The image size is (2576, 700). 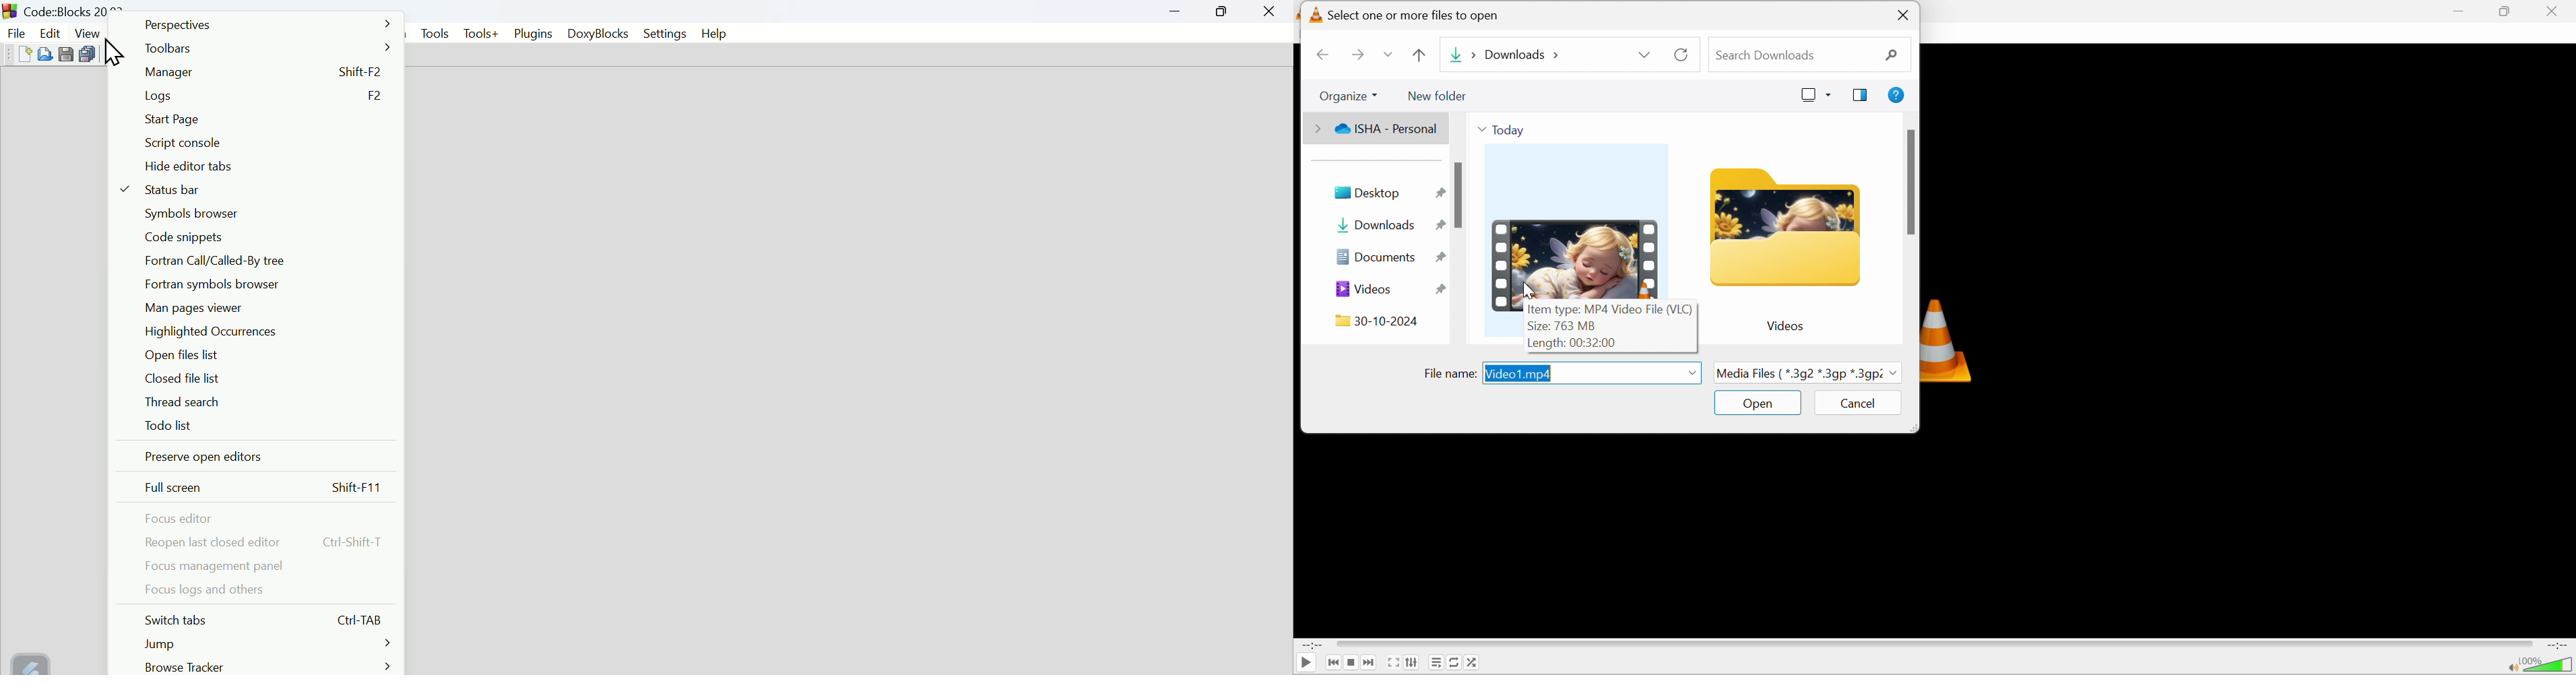 I want to click on Focus logs and others, so click(x=216, y=589).